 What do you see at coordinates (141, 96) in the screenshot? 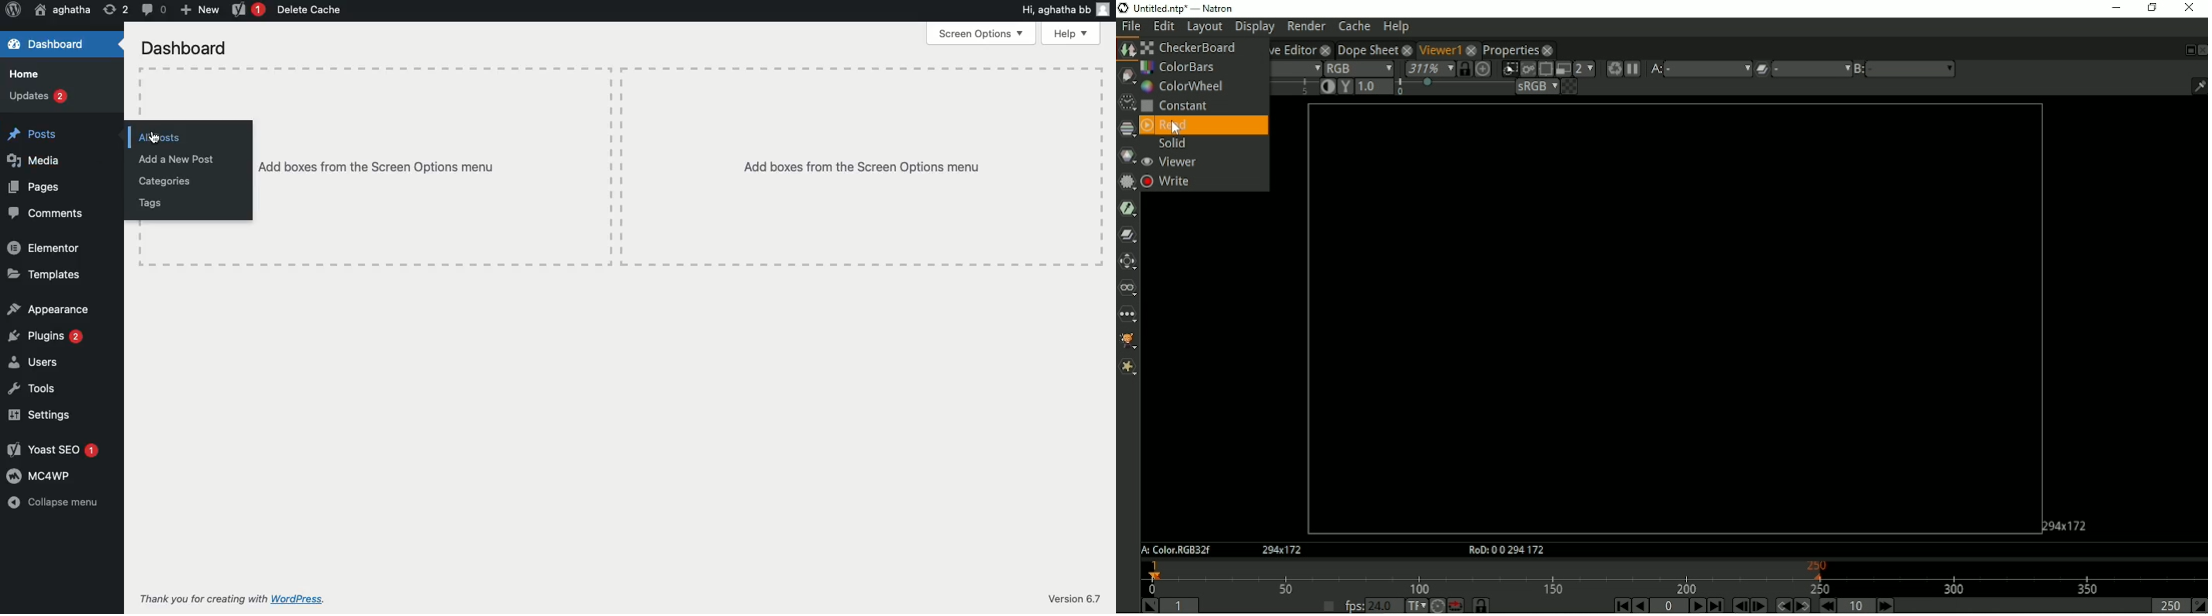
I see `Table line` at bounding box center [141, 96].